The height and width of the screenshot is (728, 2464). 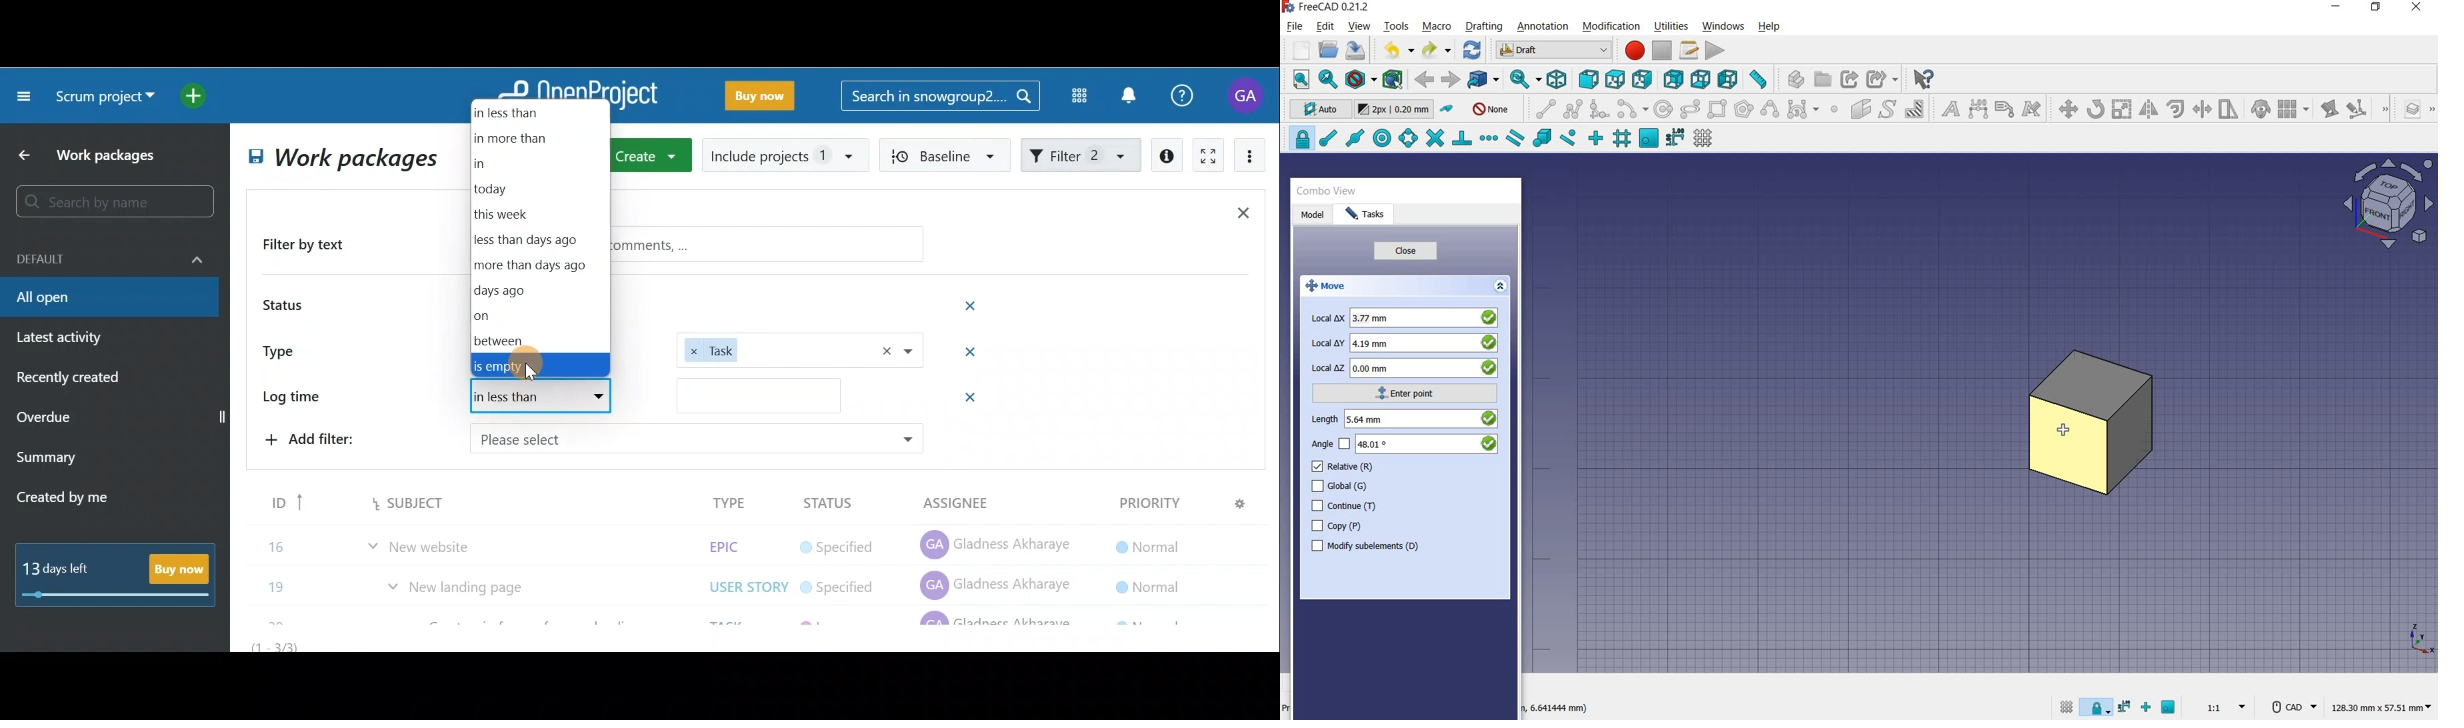 What do you see at coordinates (506, 339) in the screenshot?
I see `between` at bounding box center [506, 339].